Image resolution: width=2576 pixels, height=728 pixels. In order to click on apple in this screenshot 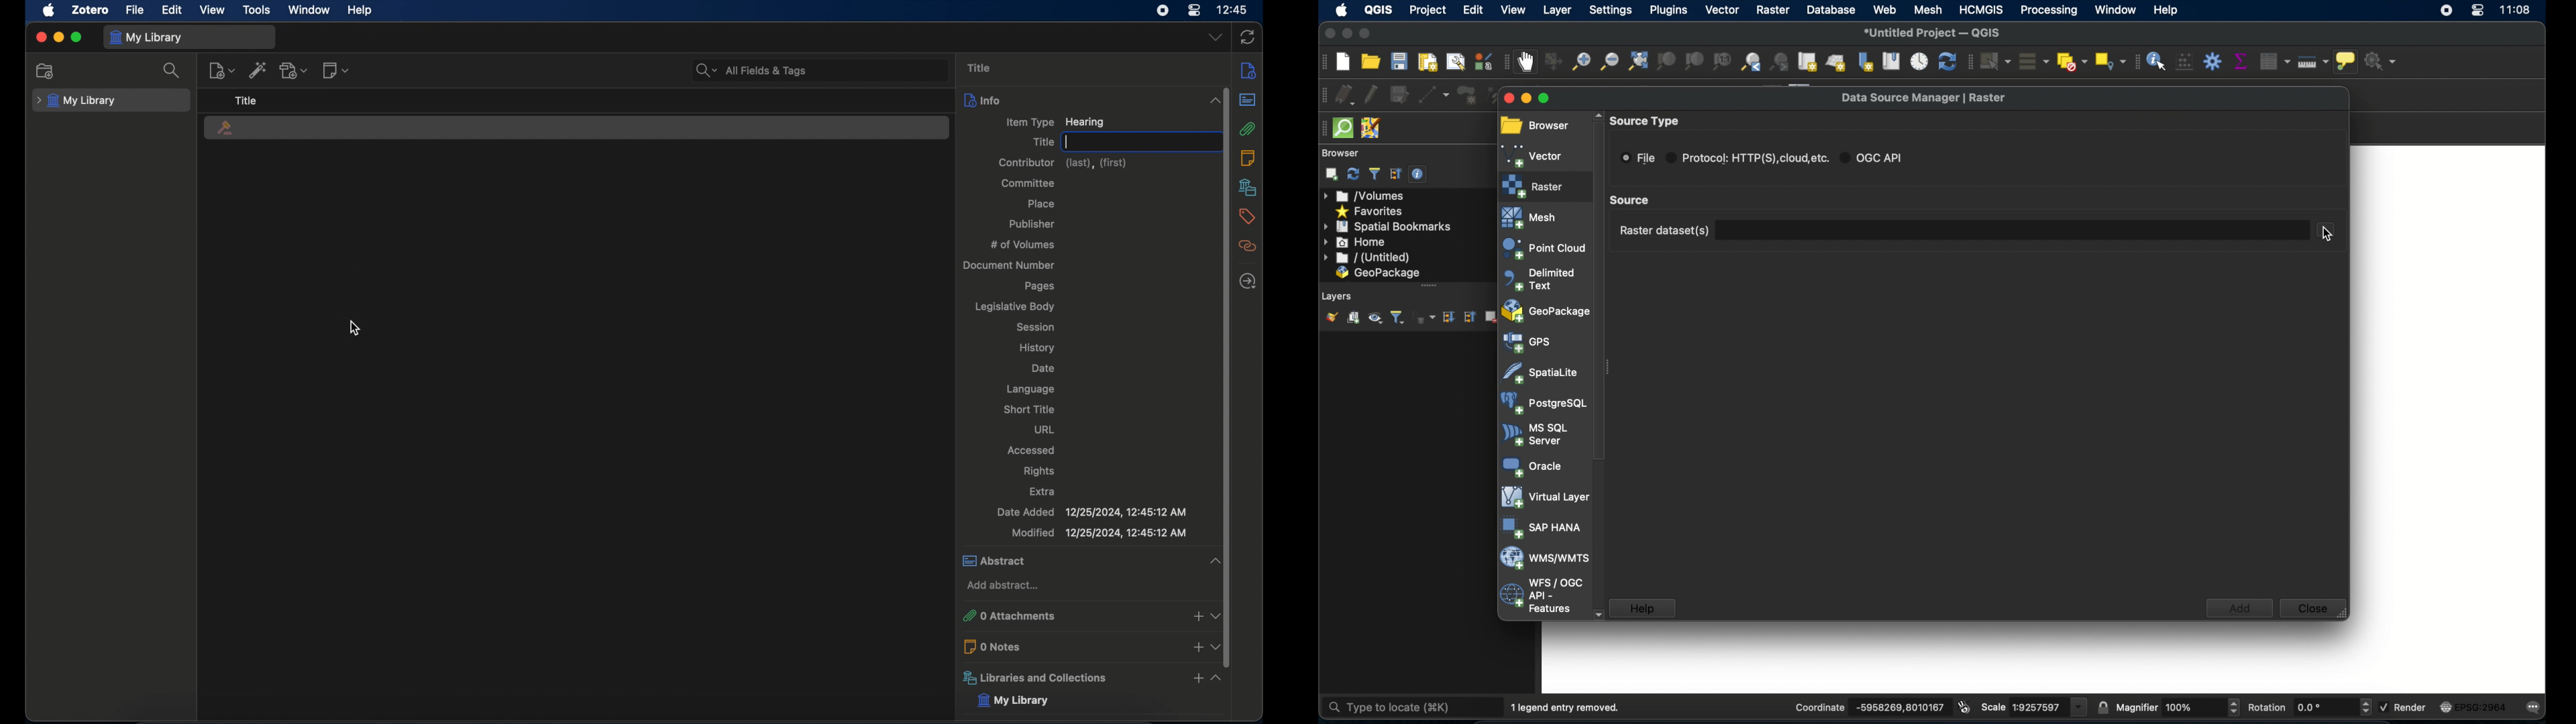, I will do `click(50, 10)`.